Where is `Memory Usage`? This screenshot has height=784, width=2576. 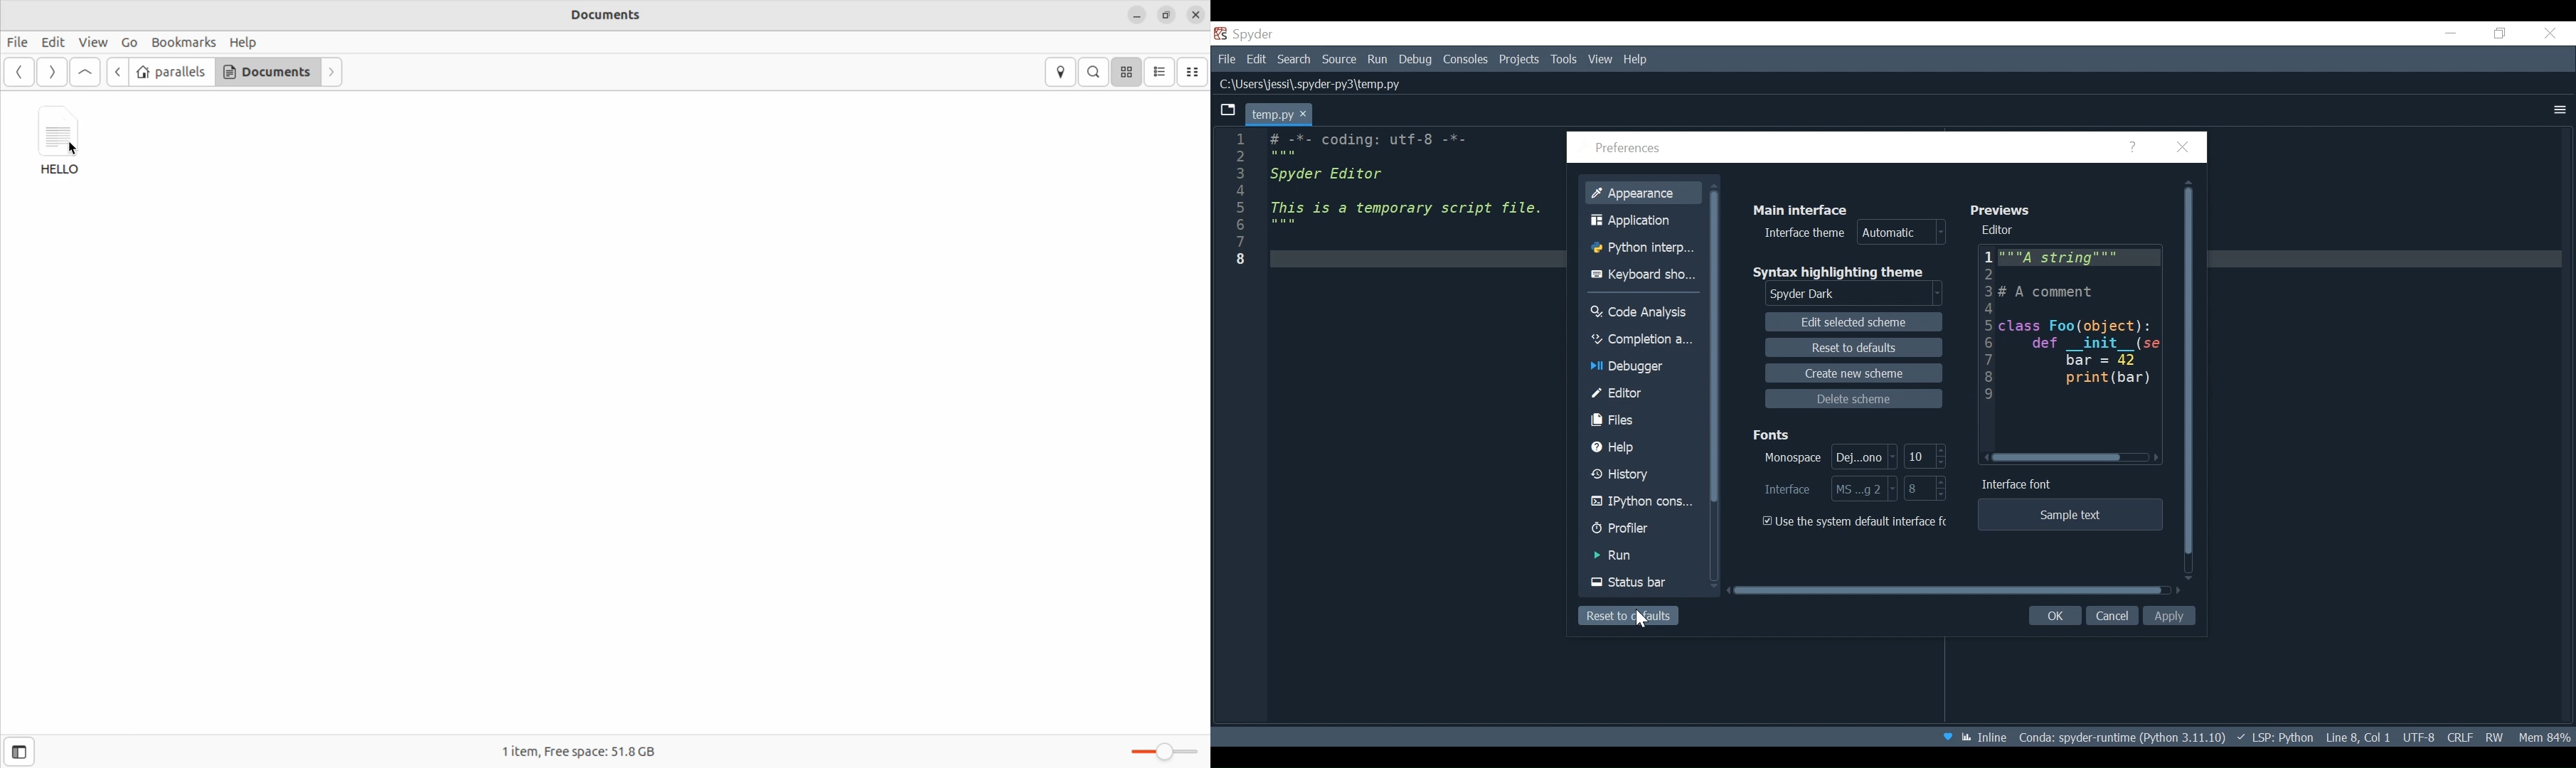
Memory Usage is located at coordinates (2543, 736).